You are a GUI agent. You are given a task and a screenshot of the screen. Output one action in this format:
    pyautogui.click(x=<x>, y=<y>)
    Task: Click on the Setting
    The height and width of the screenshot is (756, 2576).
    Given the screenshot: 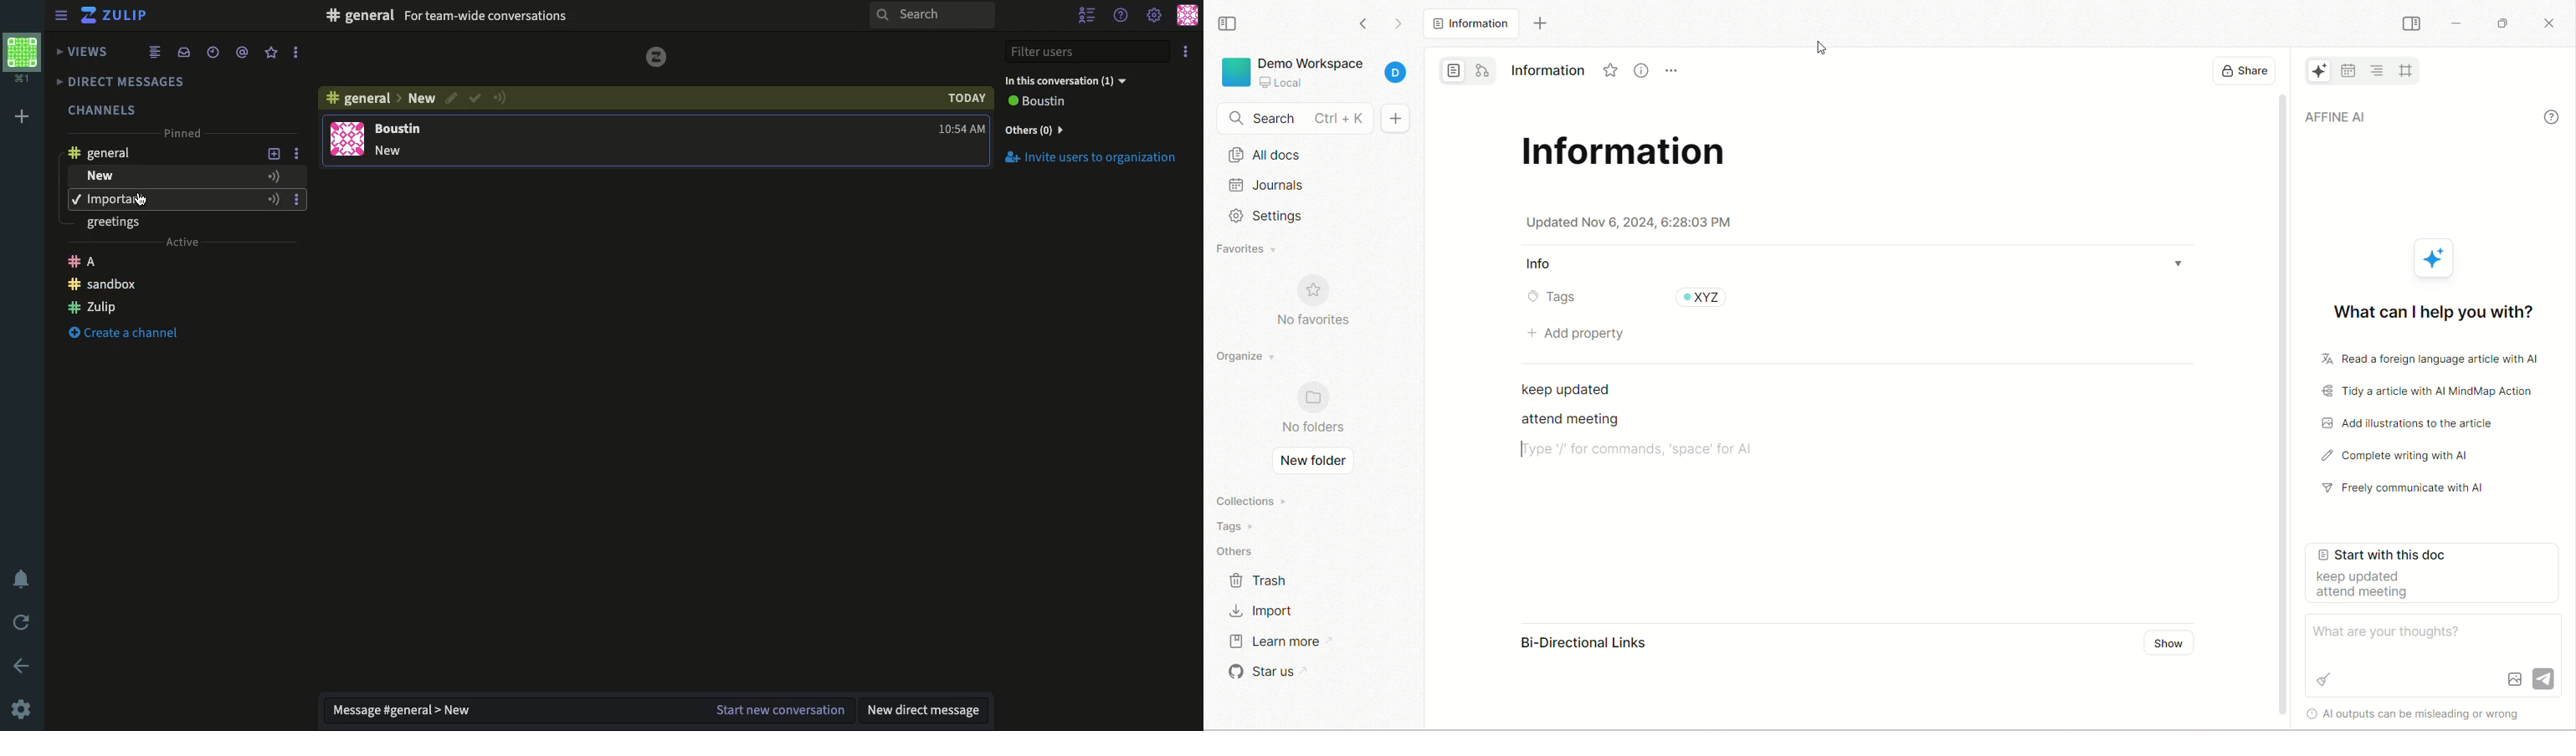 What is the action you would take?
    pyautogui.click(x=1266, y=216)
    